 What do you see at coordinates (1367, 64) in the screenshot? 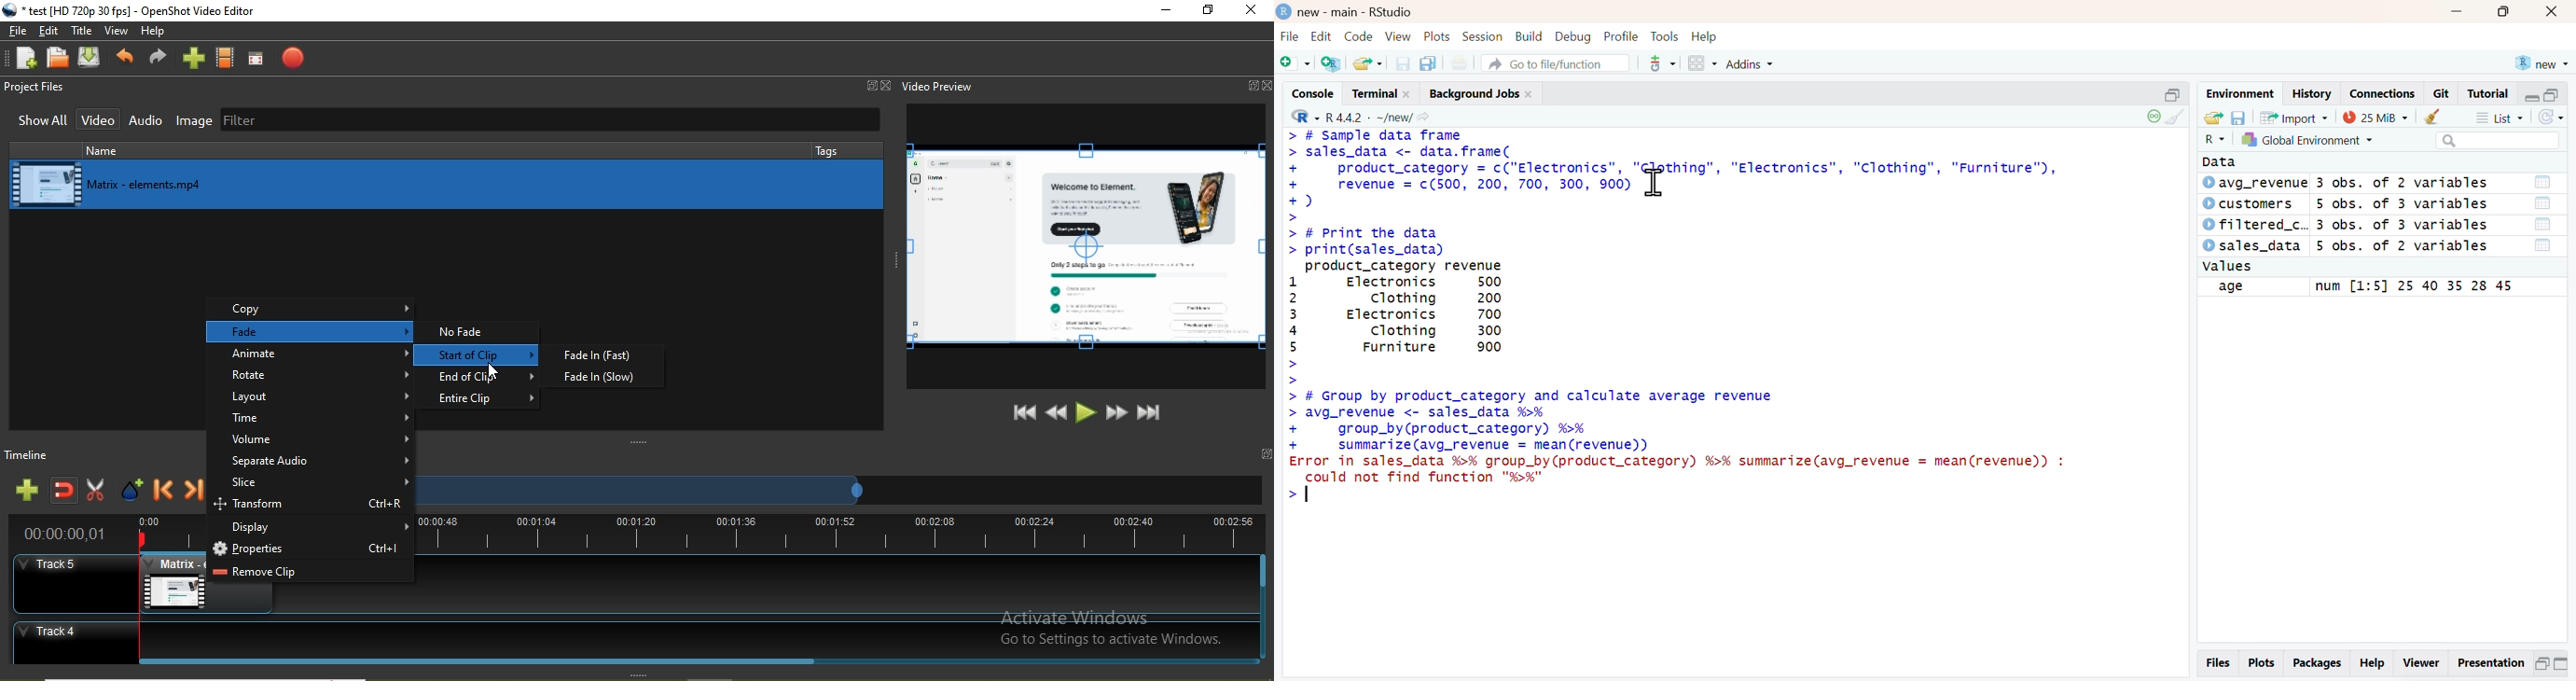
I see `Open an Existing File` at bounding box center [1367, 64].